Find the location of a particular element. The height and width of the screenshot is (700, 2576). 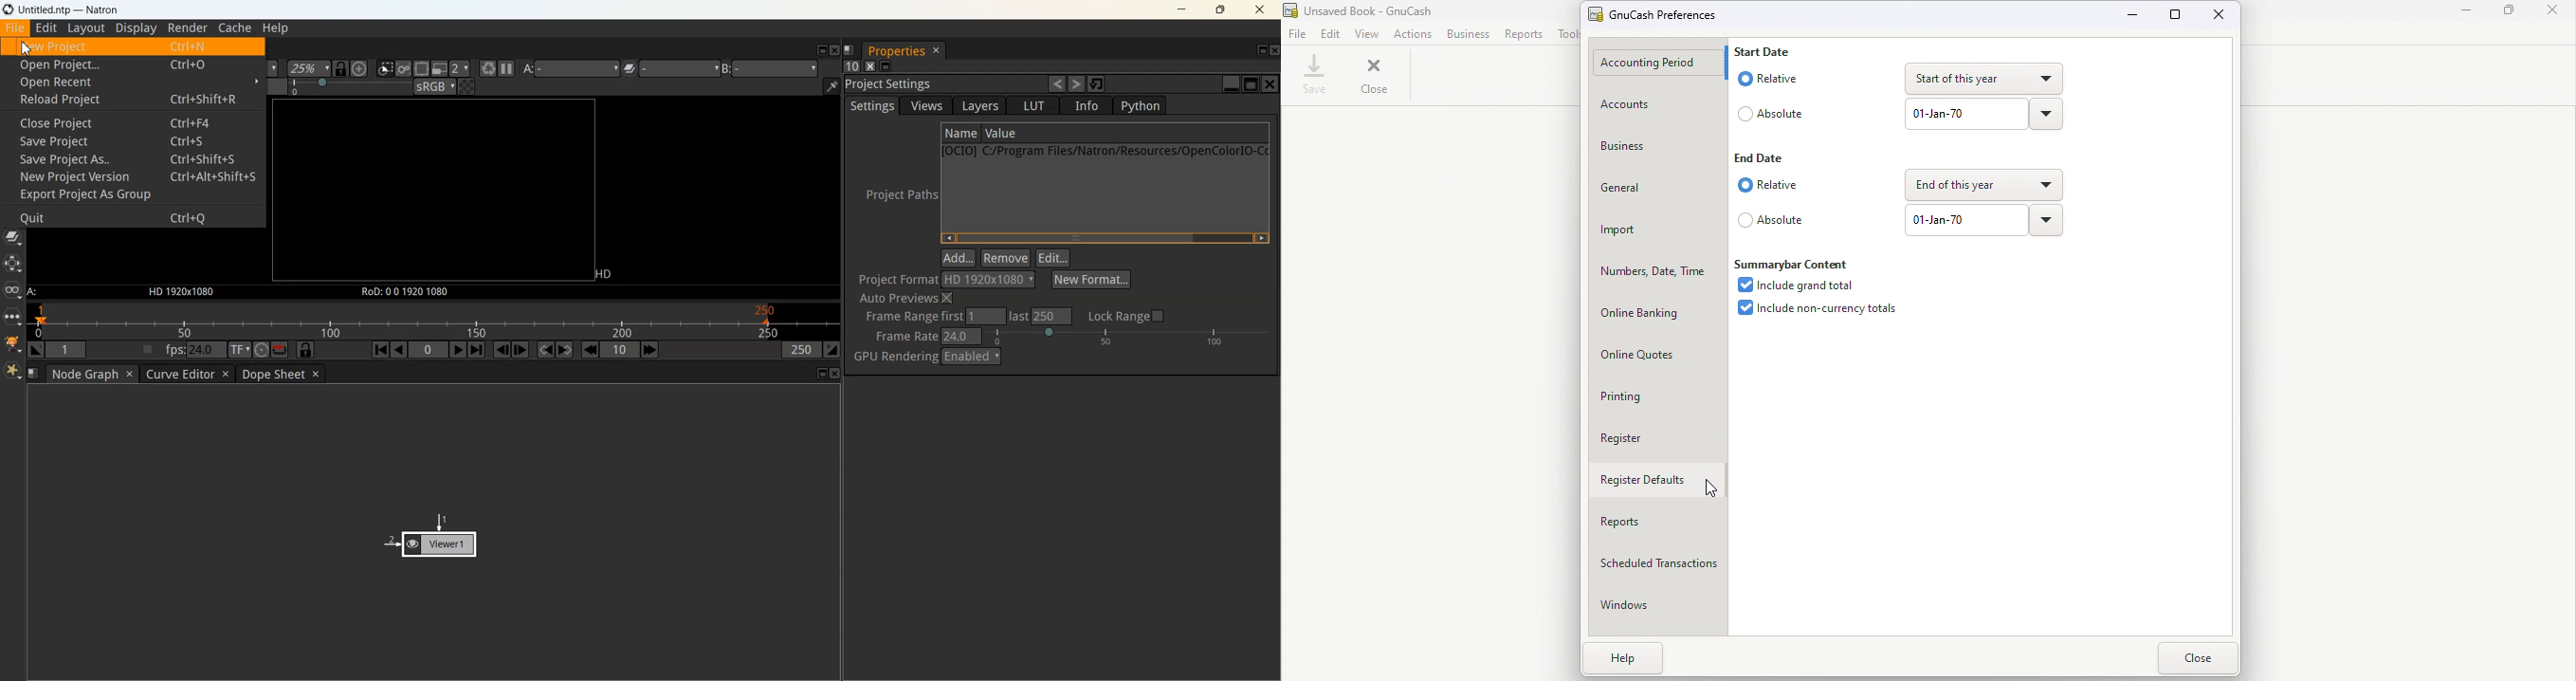

Settings is located at coordinates (872, 105).